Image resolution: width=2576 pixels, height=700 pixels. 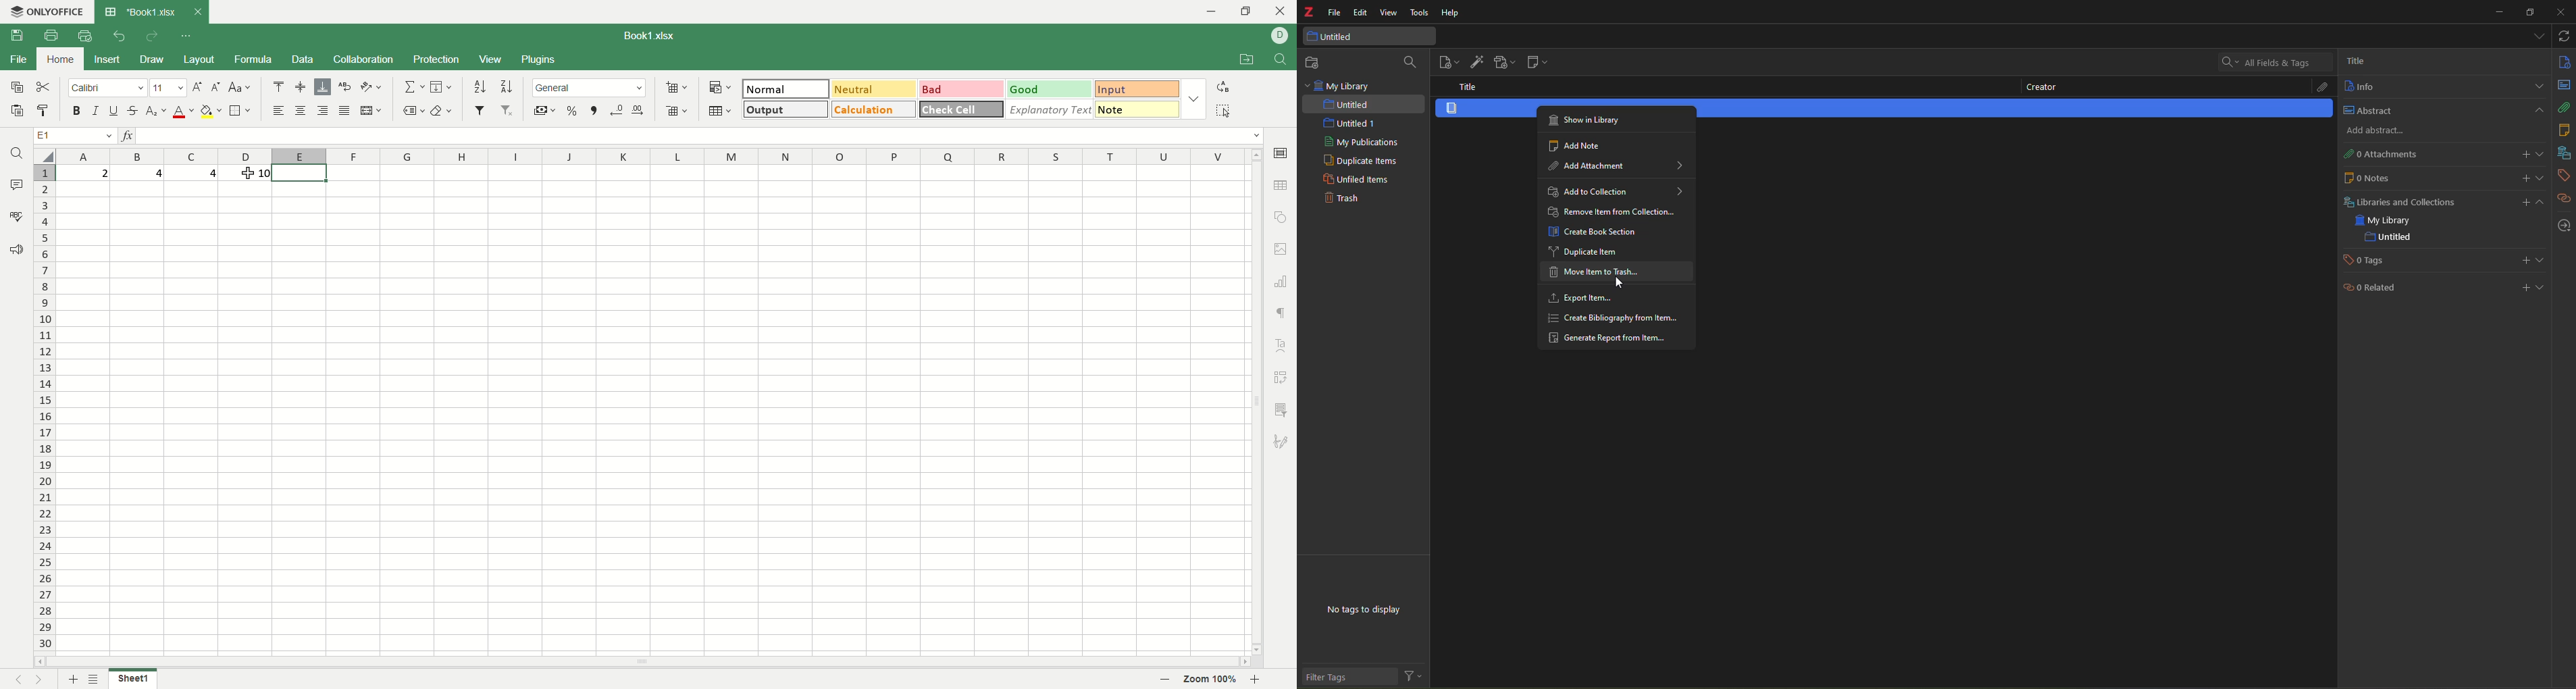 I want to click on pivot settings, so click(x=1282, y=376).